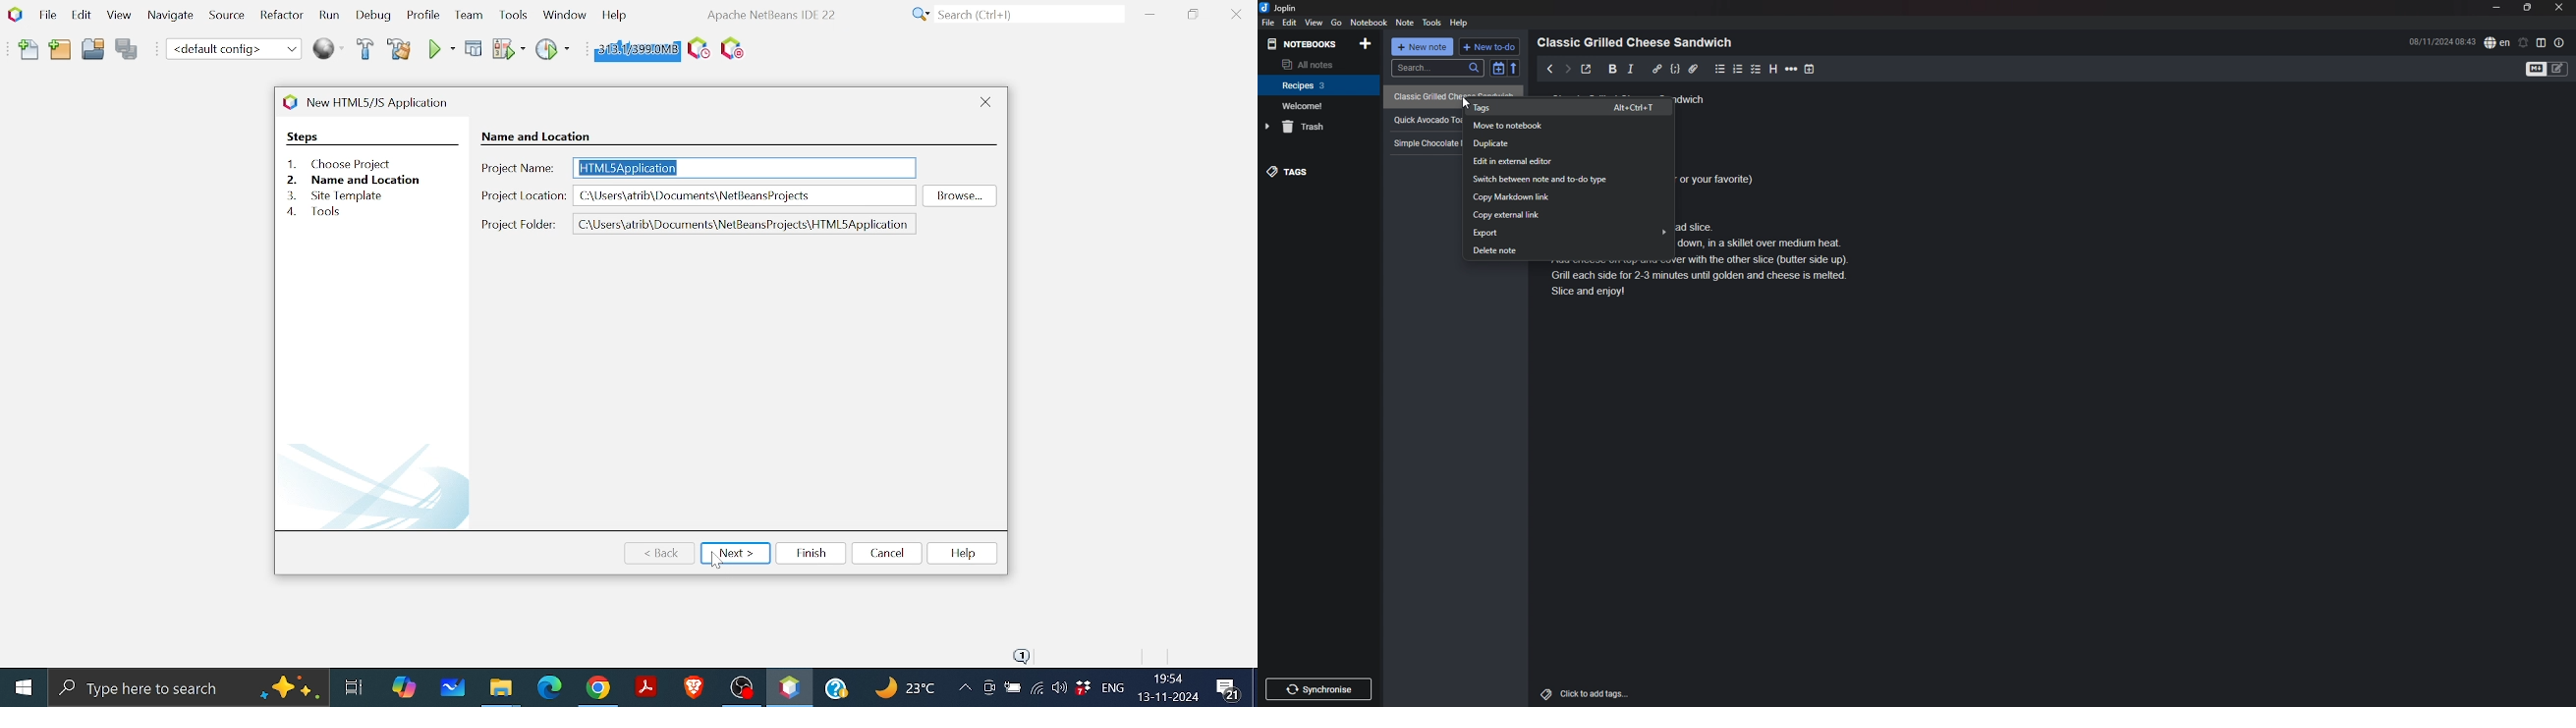  I want to click on code, so click(1674, 69).